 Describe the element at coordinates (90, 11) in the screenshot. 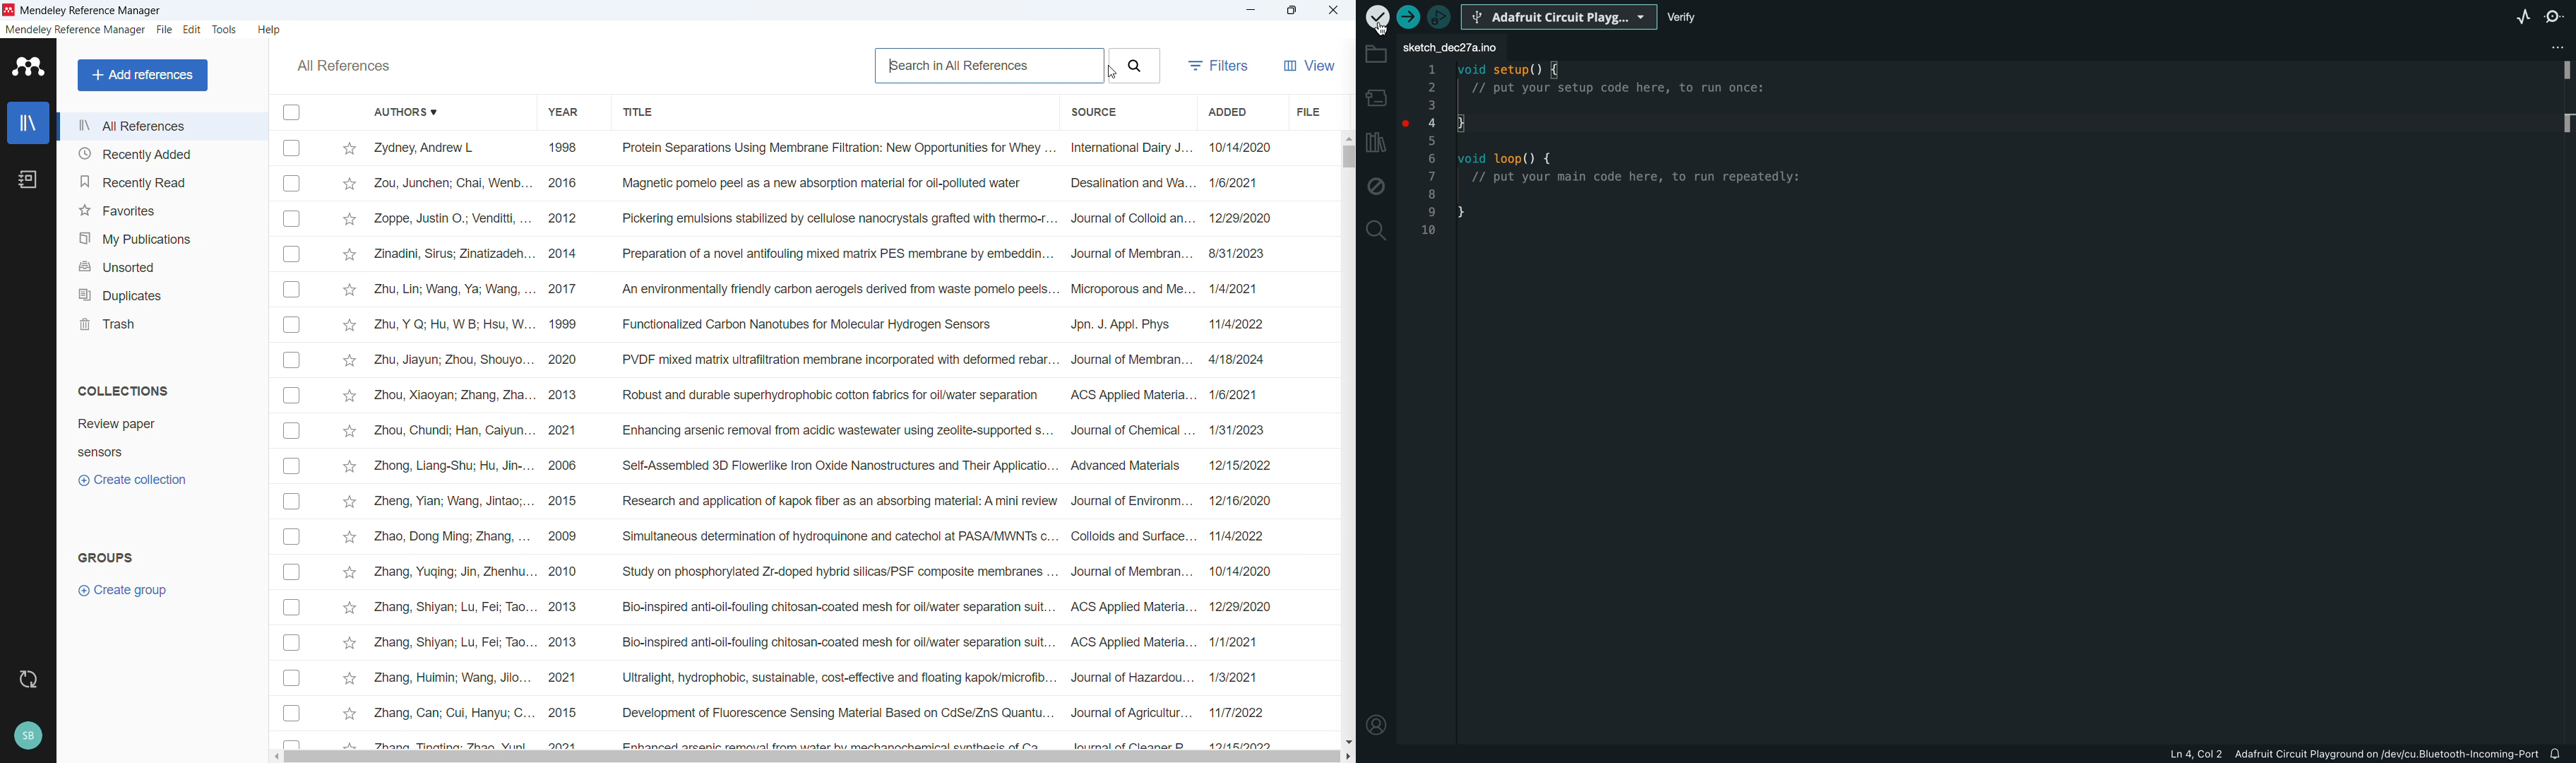

I see `mendeley reference manager` at that location.